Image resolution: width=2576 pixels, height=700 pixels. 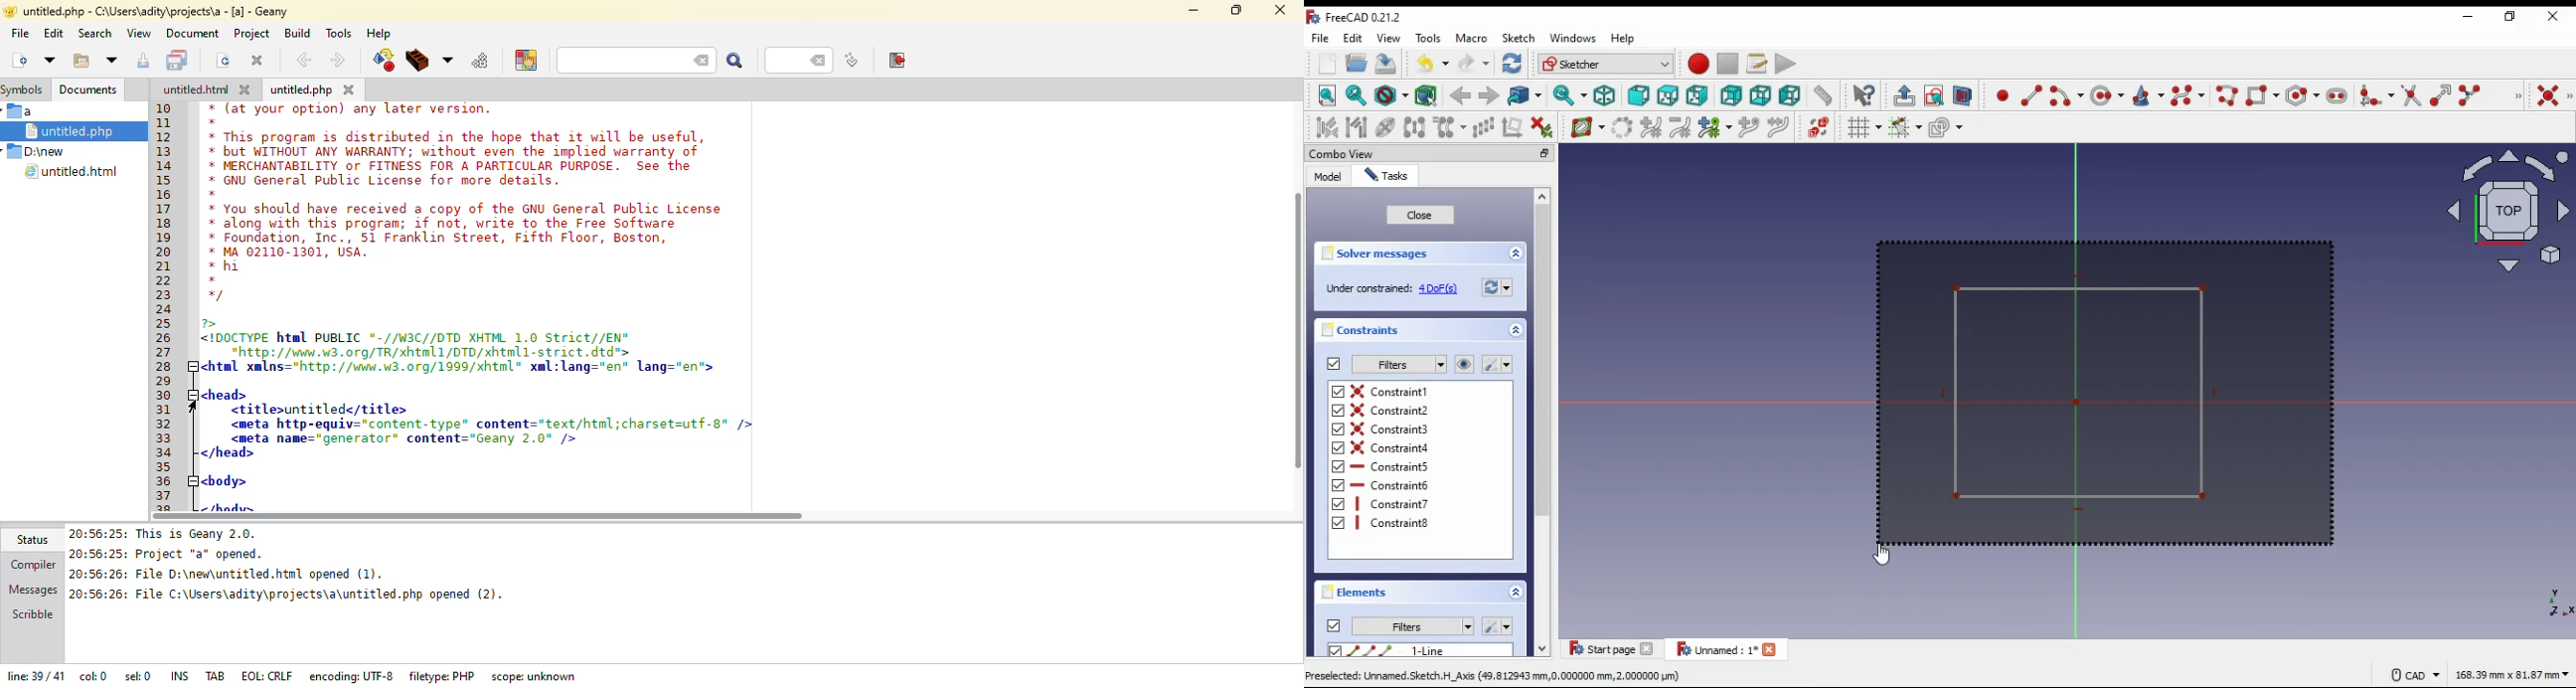 What do you see at coordinates (1906, 127) in the screenshot?
I see `toggle snap` at bounding box center [1906, 127].